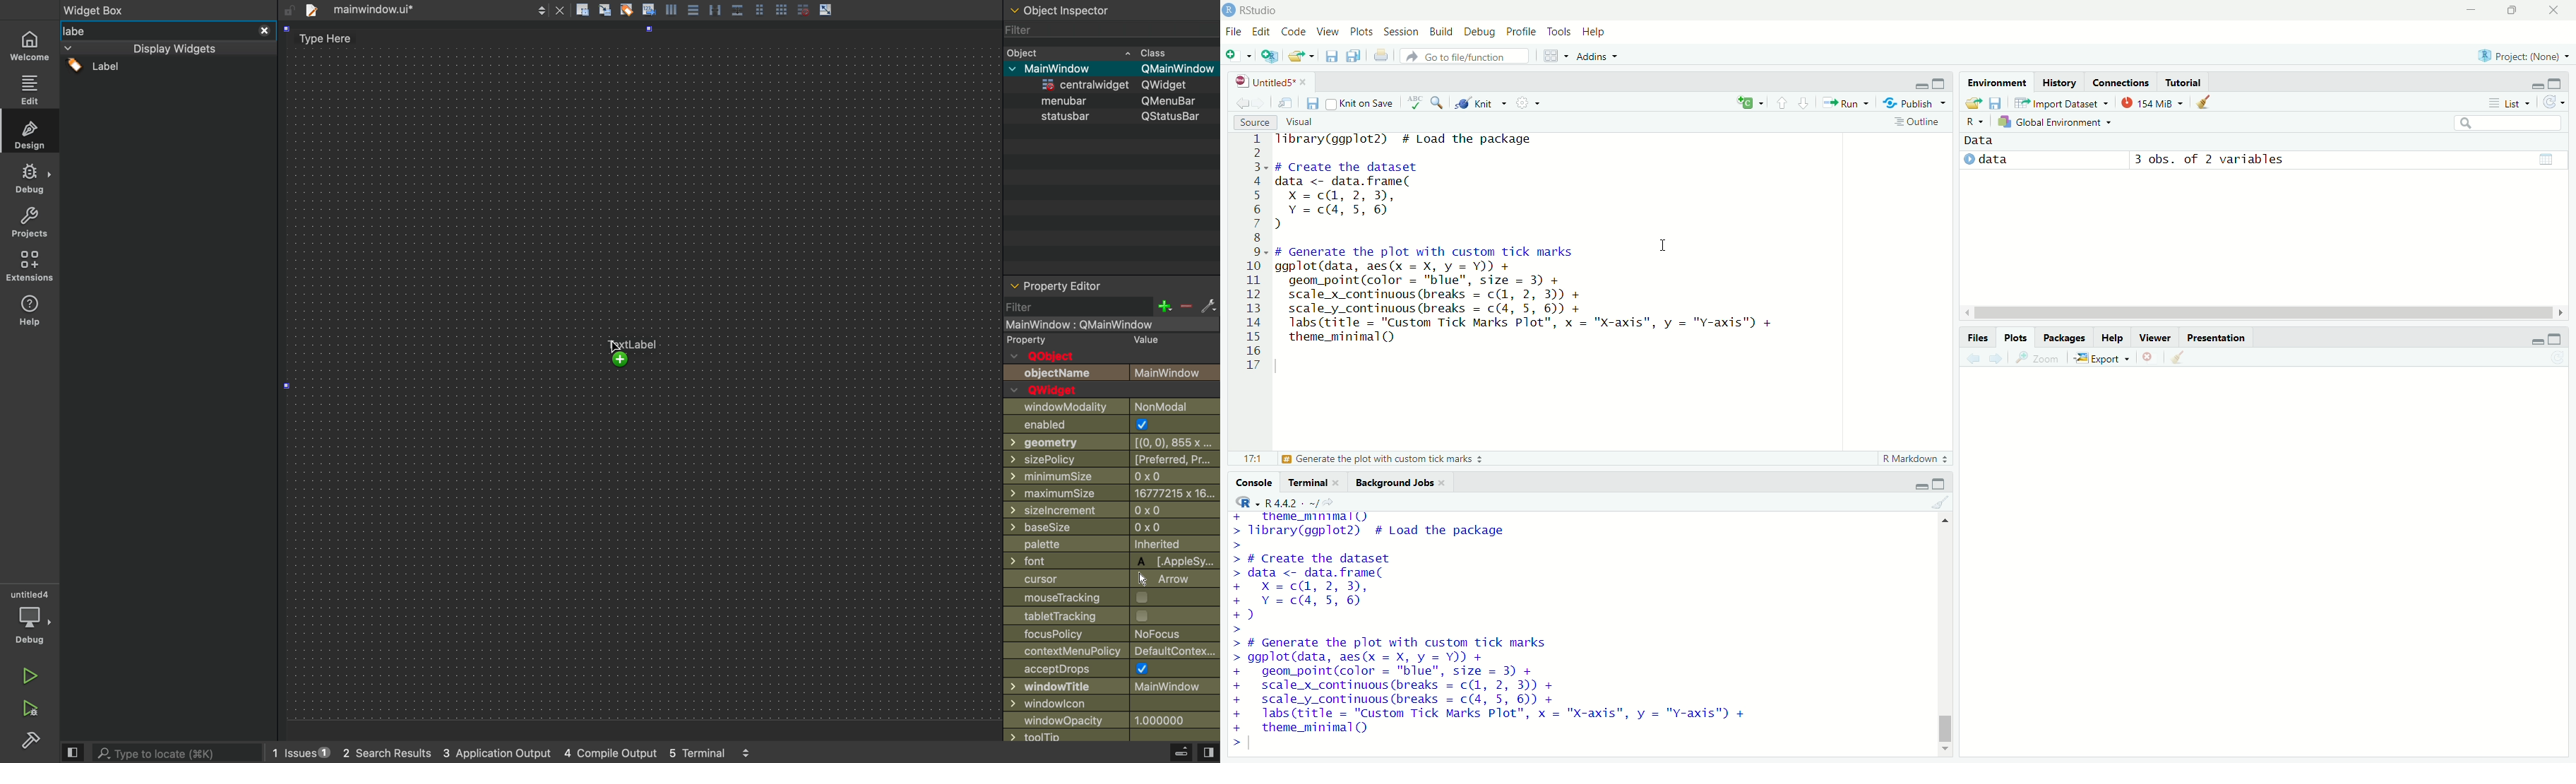  What do you see at coordinates (1443, 31) in the screenshot?
I see `build` at bounding box center [1443, 31].